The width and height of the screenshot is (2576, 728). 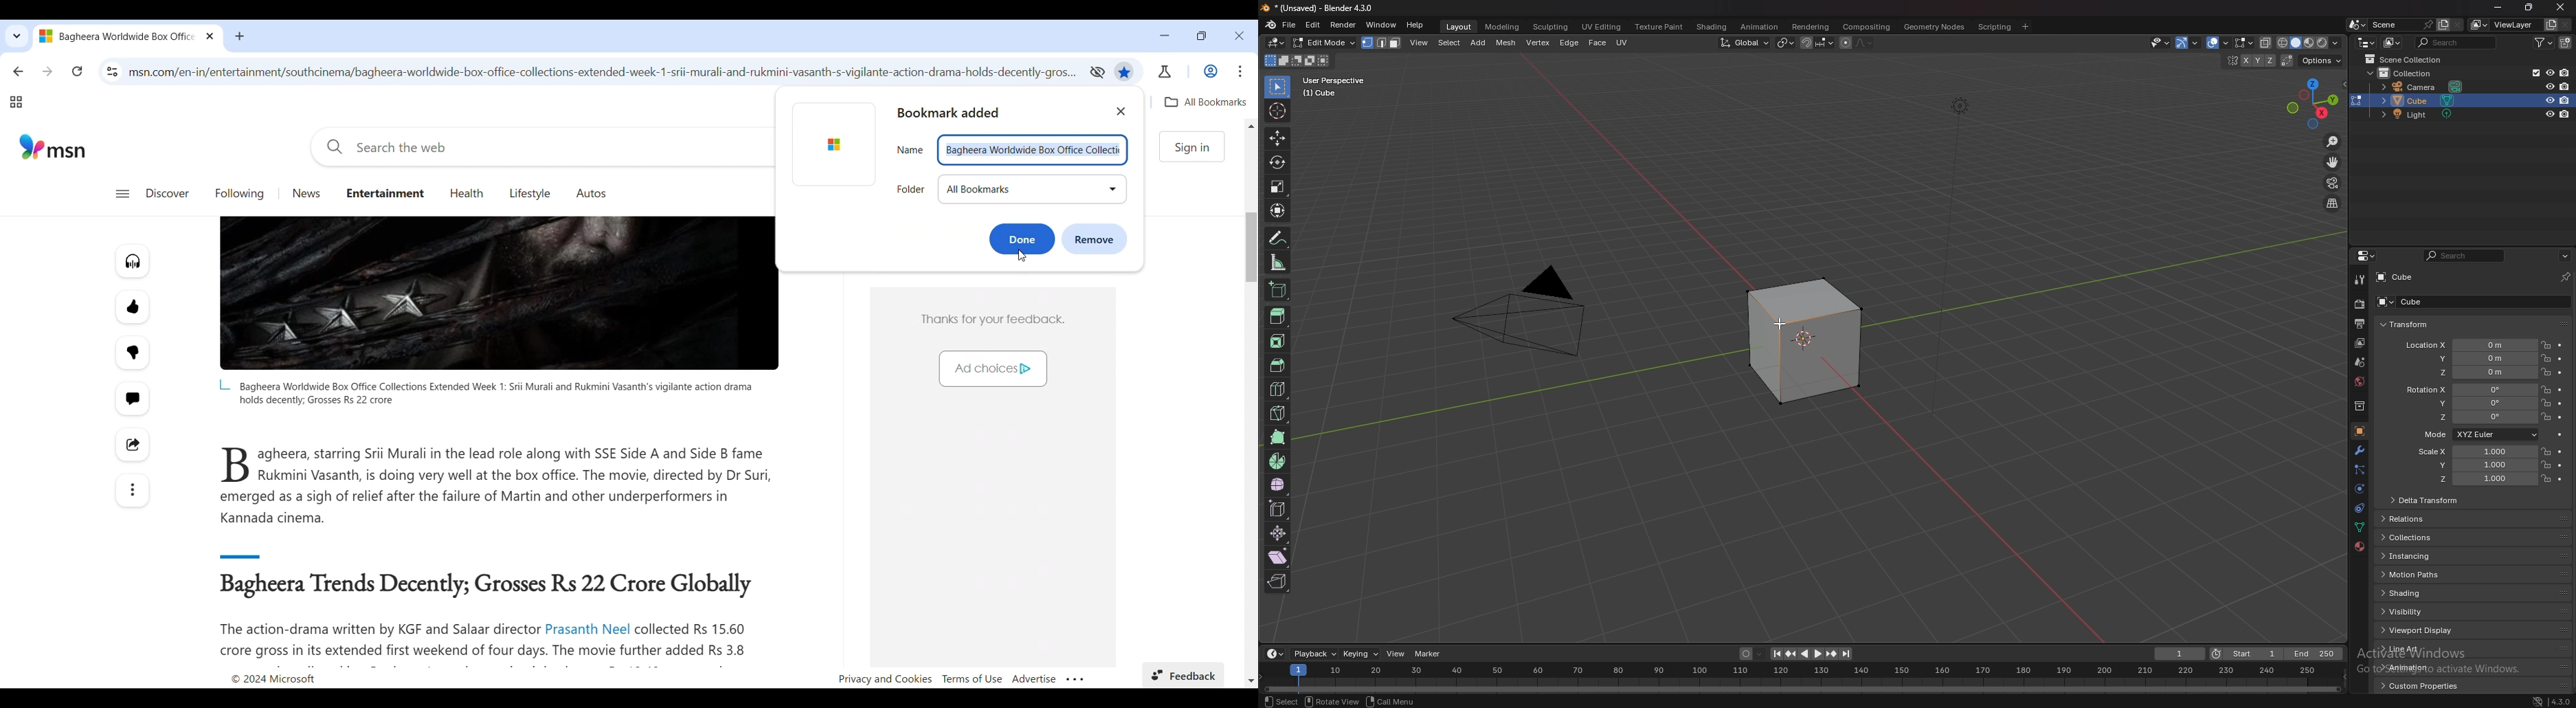 I want to click on Show interface in a smaller tab, so click(x=1202, y=35).